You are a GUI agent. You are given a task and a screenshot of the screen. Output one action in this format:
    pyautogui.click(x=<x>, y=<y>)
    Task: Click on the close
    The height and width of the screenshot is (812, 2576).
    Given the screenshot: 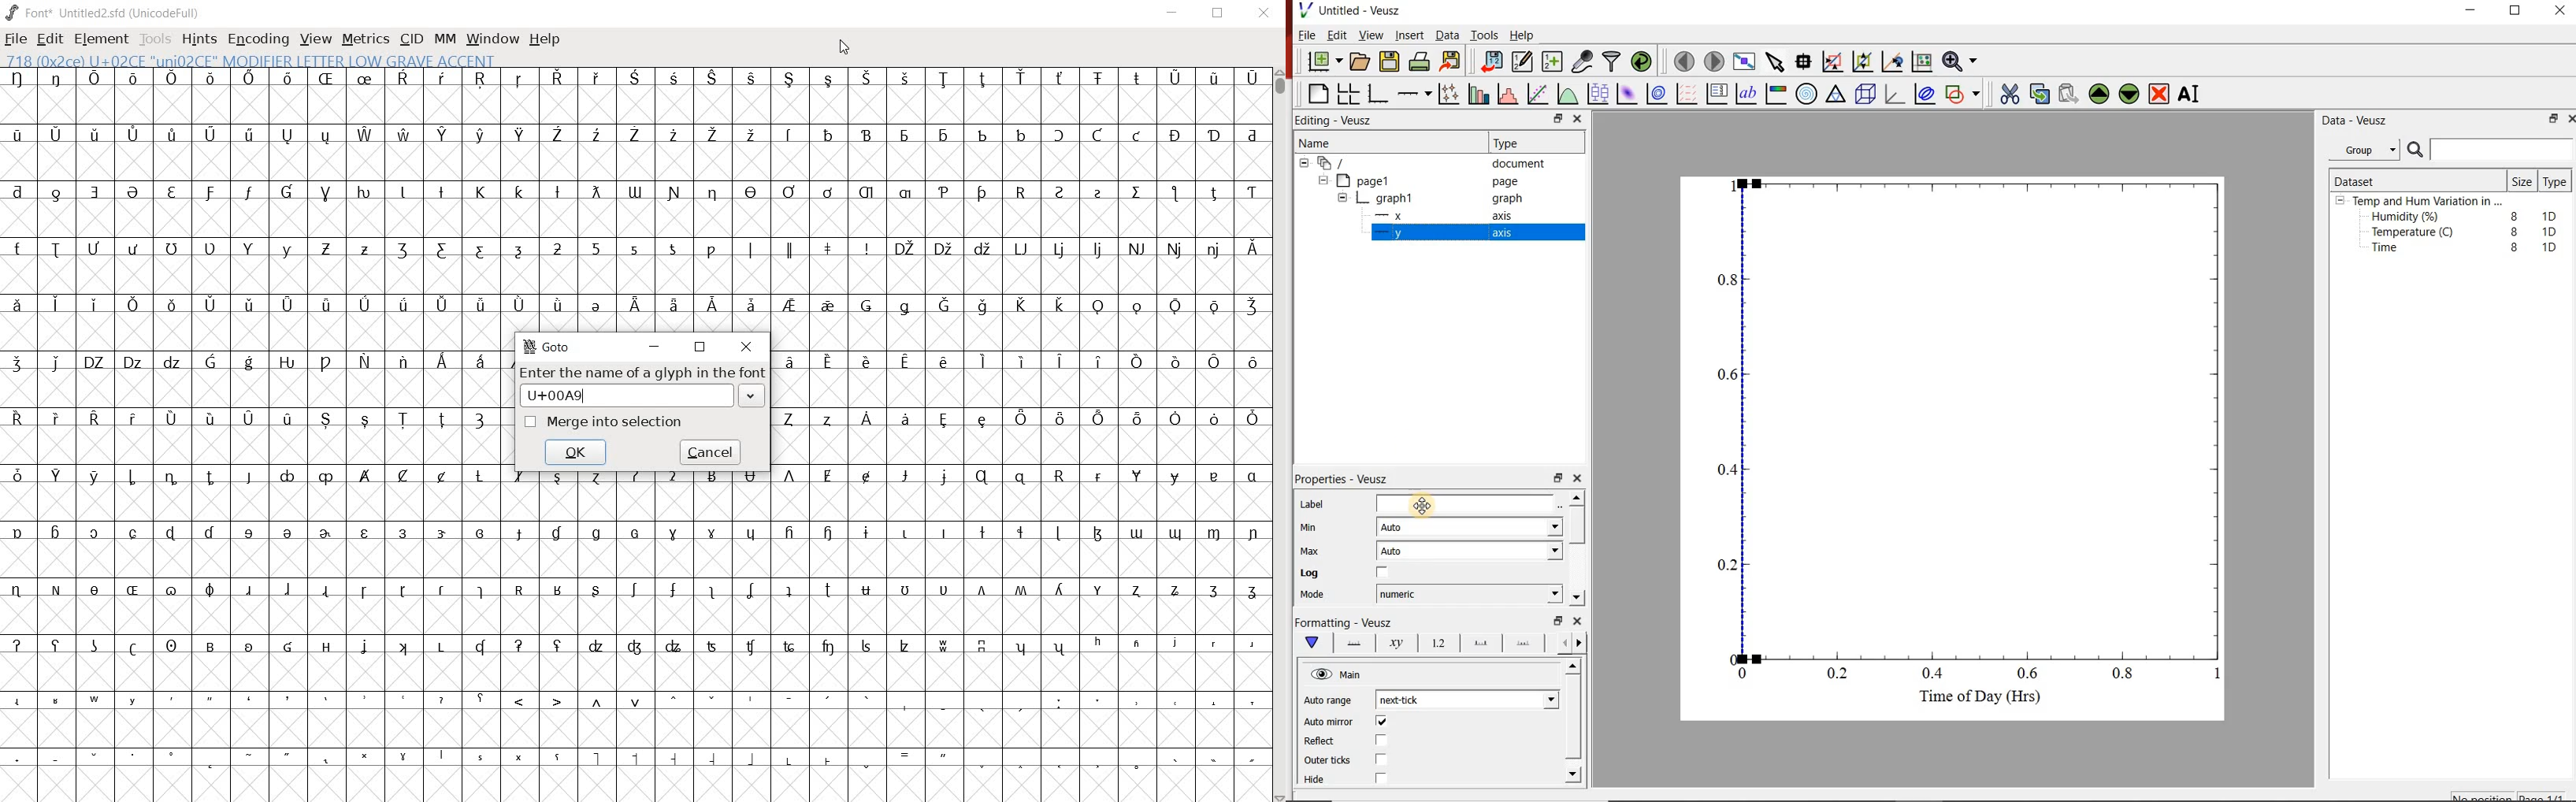 What is the action you would take?
    pyautogui.click(x=1579, y=622)
    